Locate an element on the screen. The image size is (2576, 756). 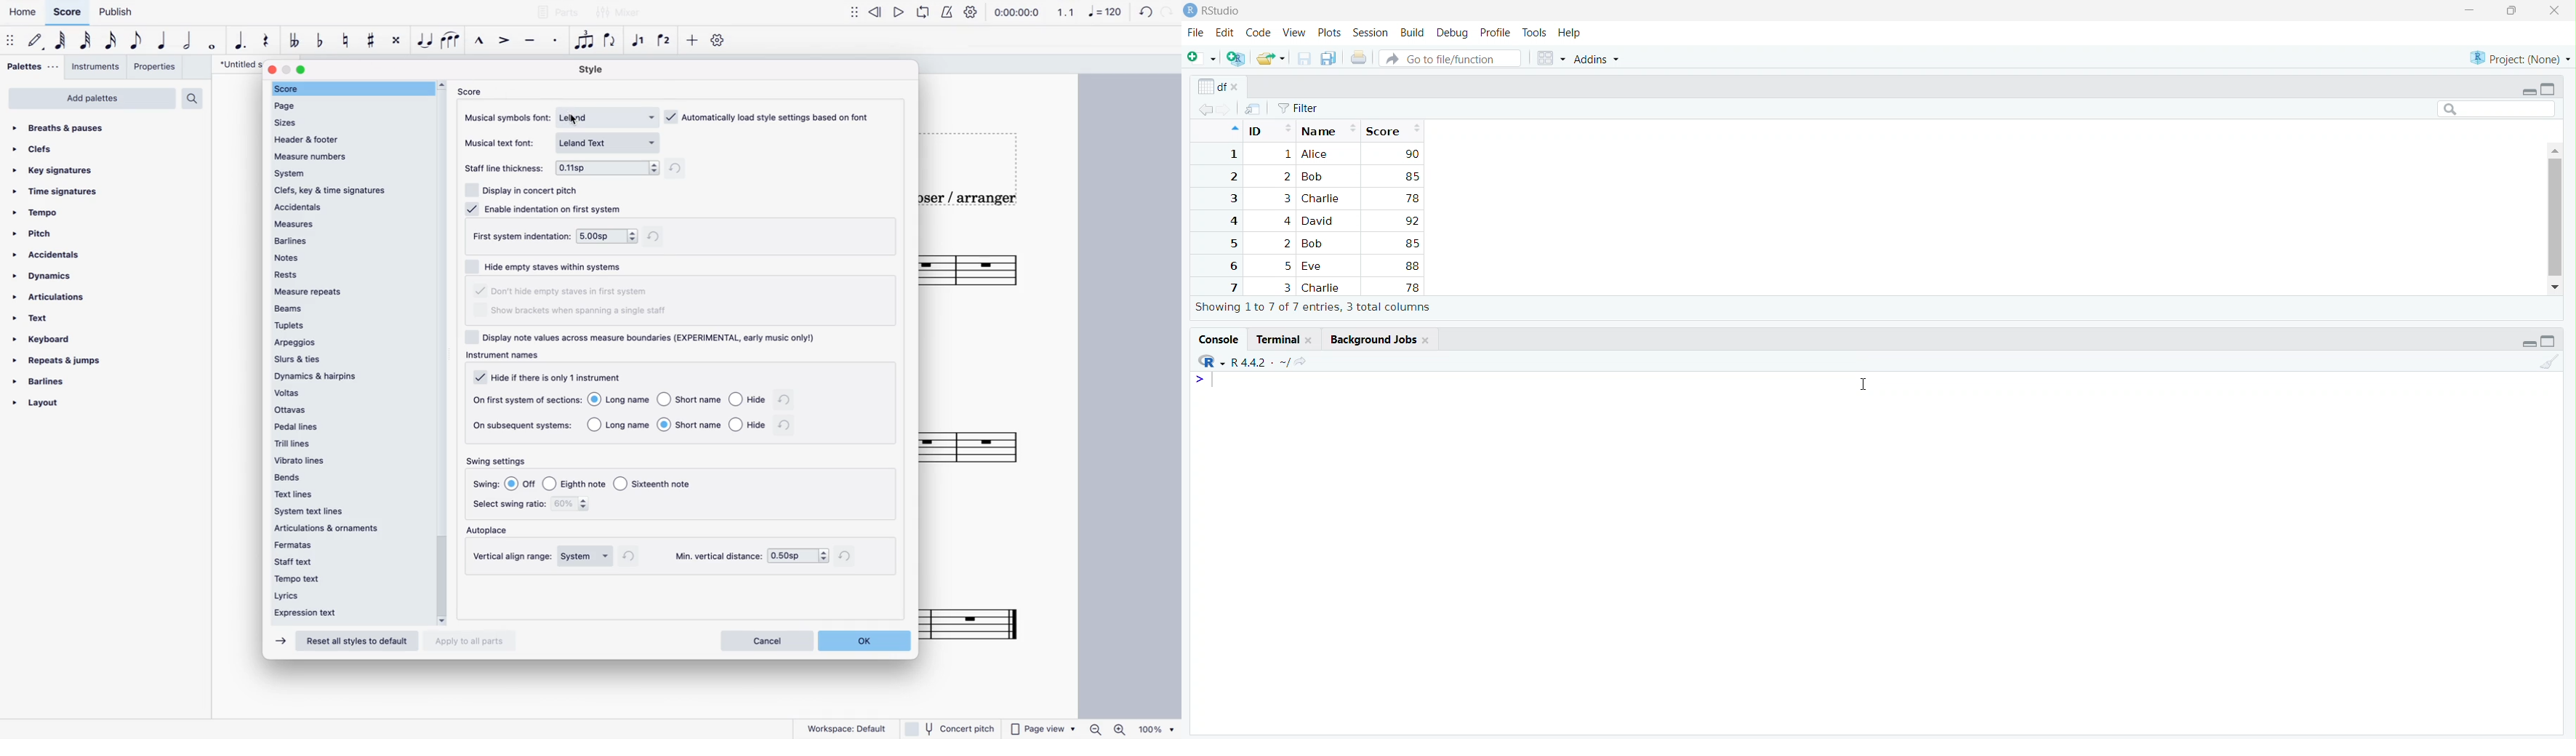
view options is located at coordinates (1551, 58).